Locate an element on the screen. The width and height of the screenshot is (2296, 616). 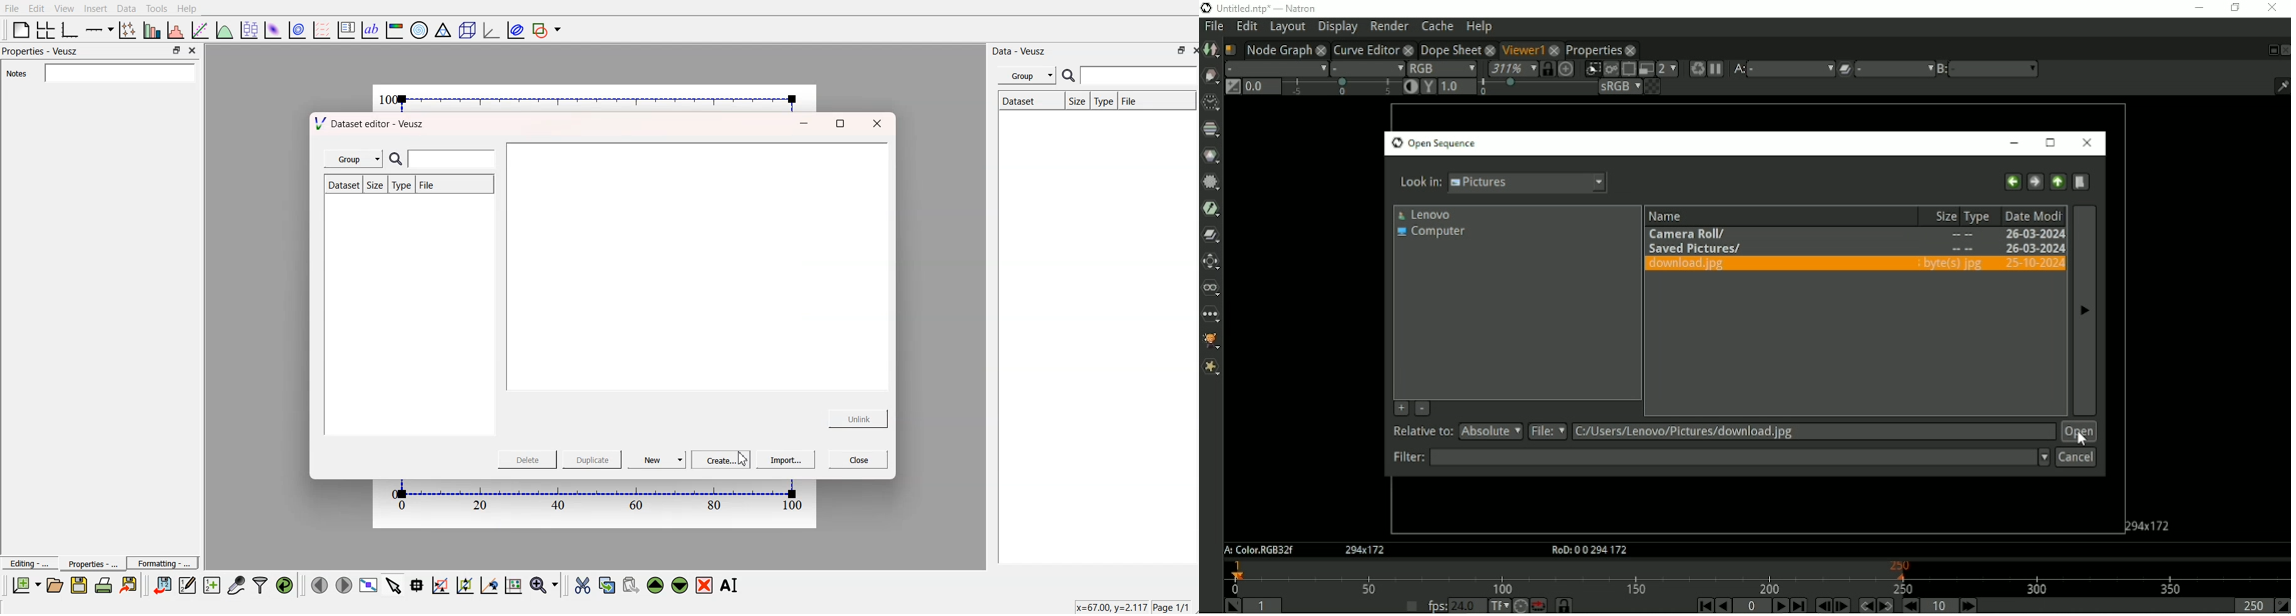
download.jpg is located at coordinates (1856, 264).